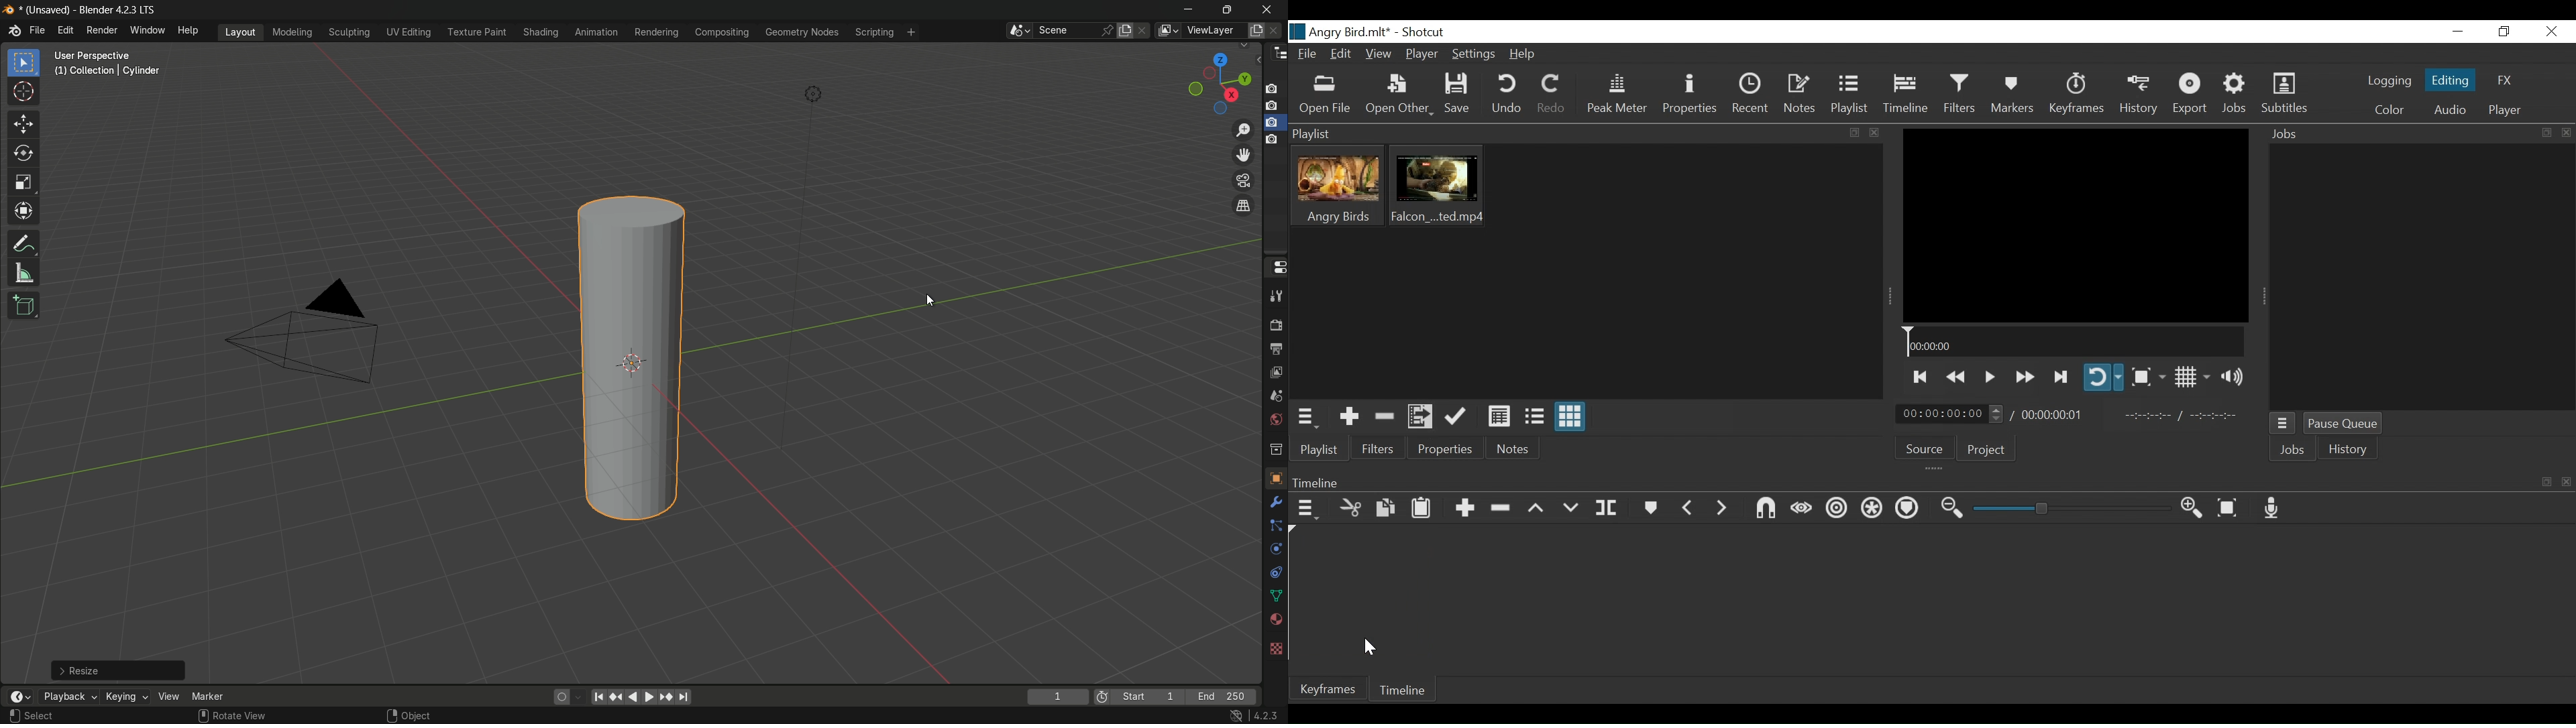 This screenshot has height=728, width=2576. Describe the element at coordinates (2284, 423) in the screenshot. I see `Jobs menu` at that location.